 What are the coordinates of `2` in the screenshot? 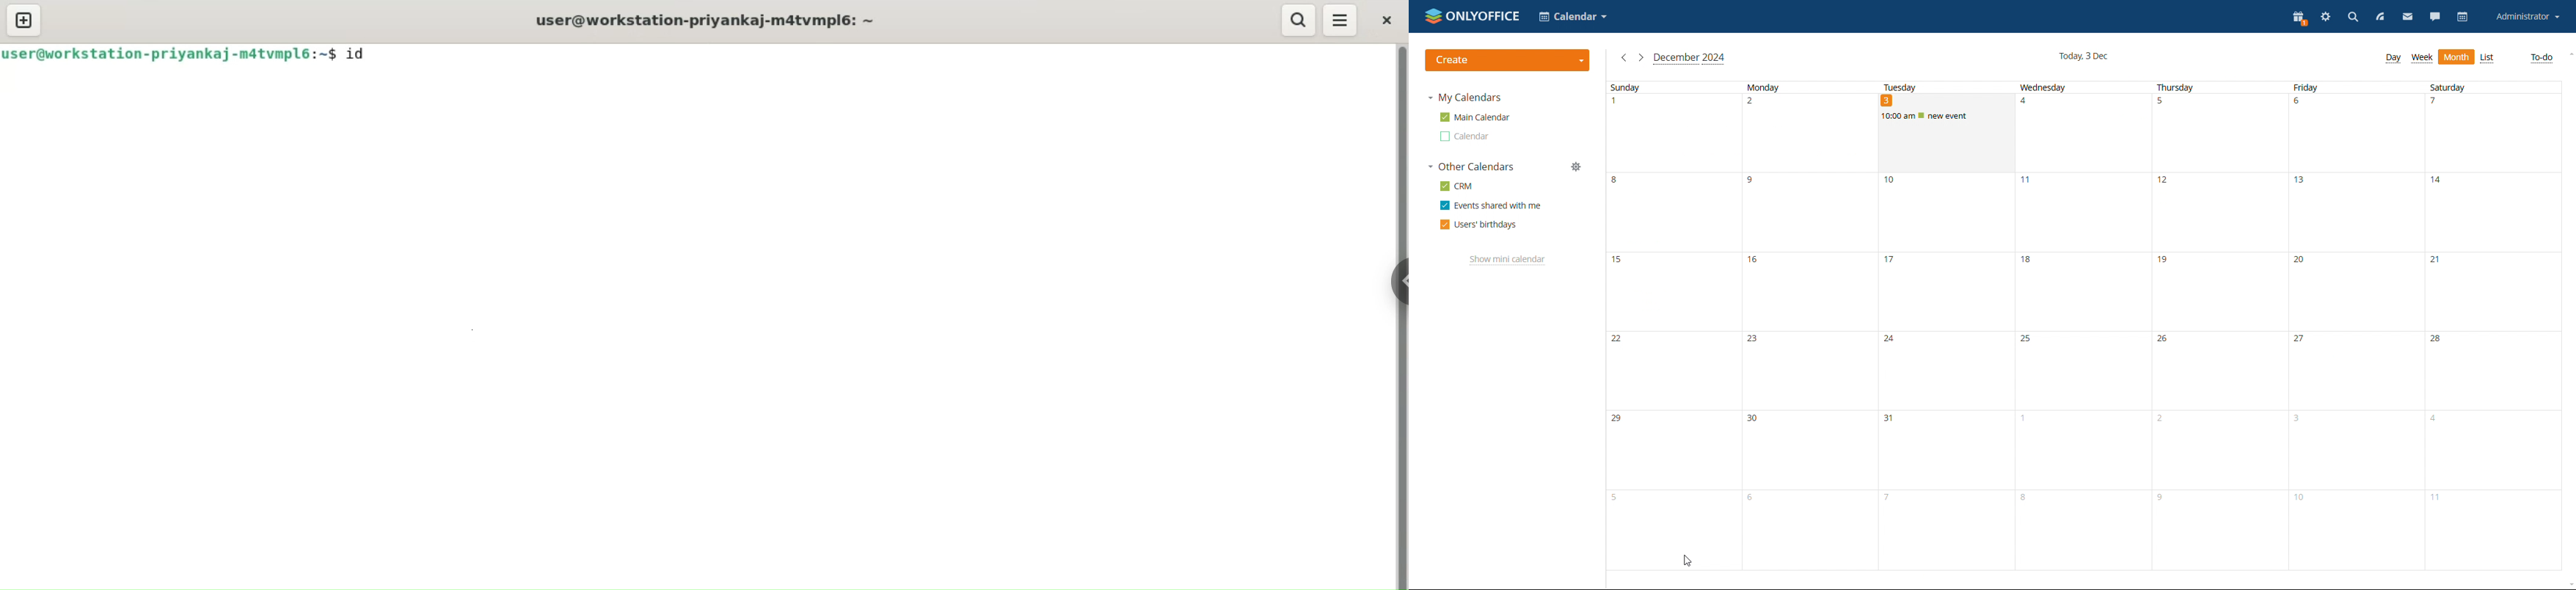 It's located at (2219, 449).